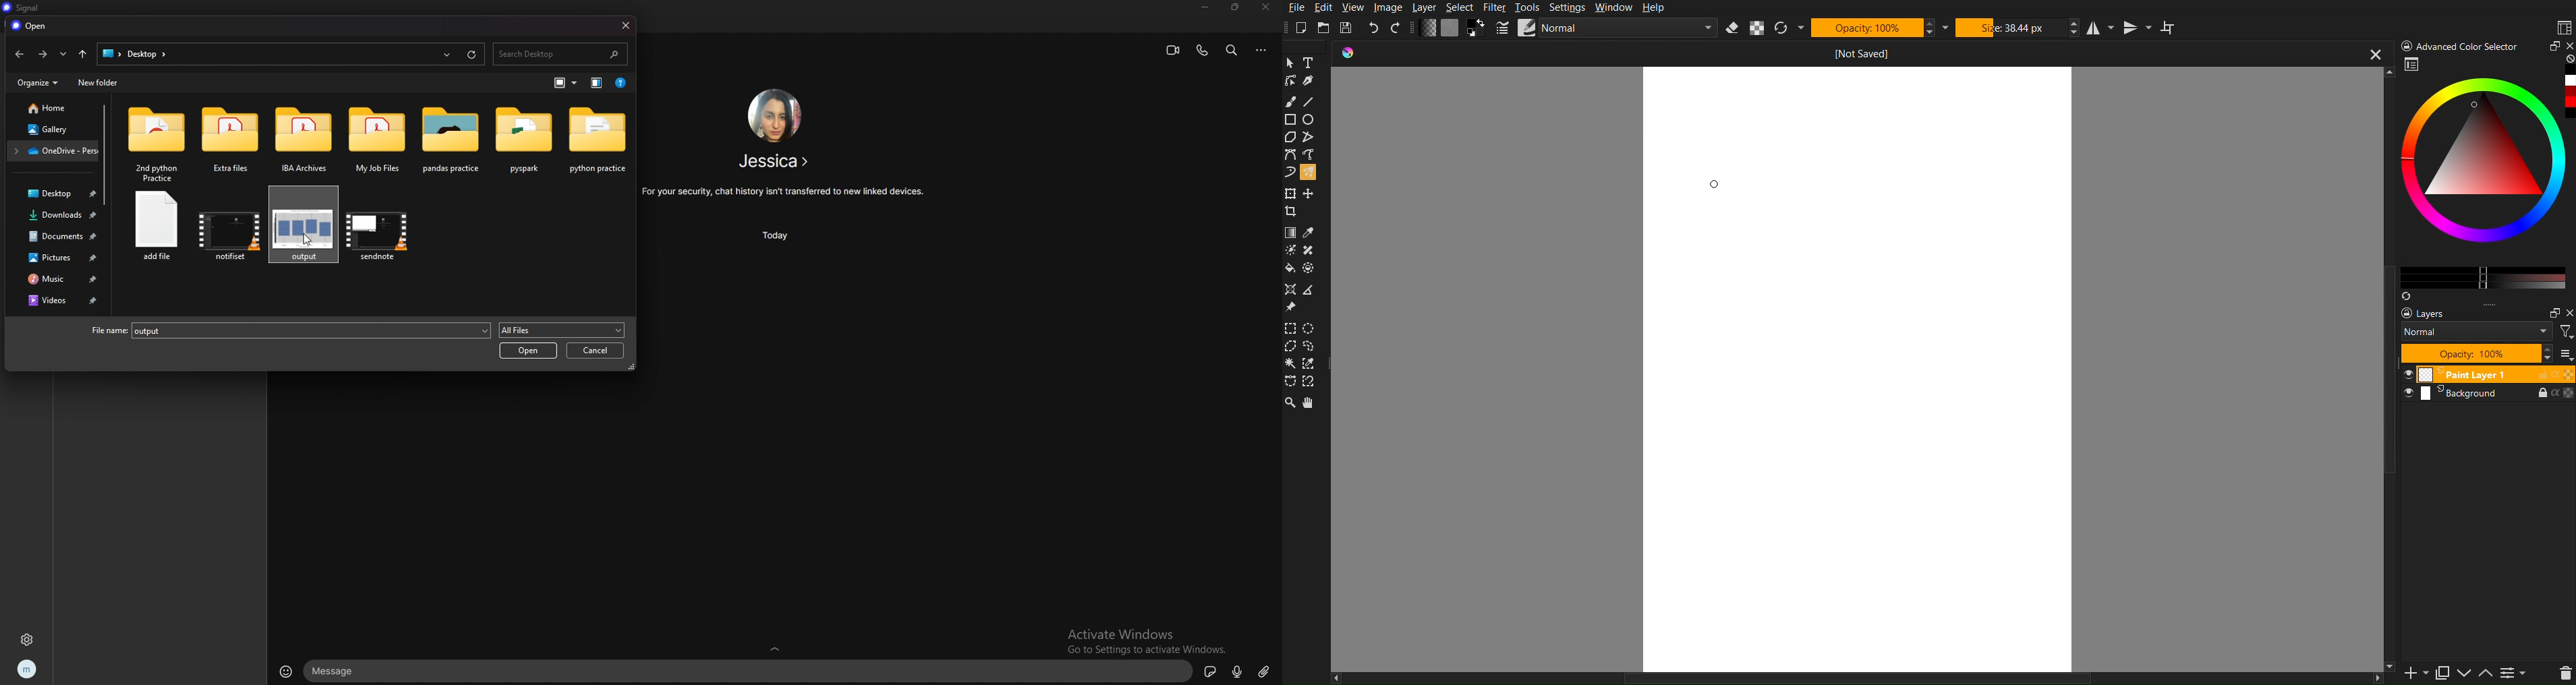  I want to click on videos, so click(59, 300).